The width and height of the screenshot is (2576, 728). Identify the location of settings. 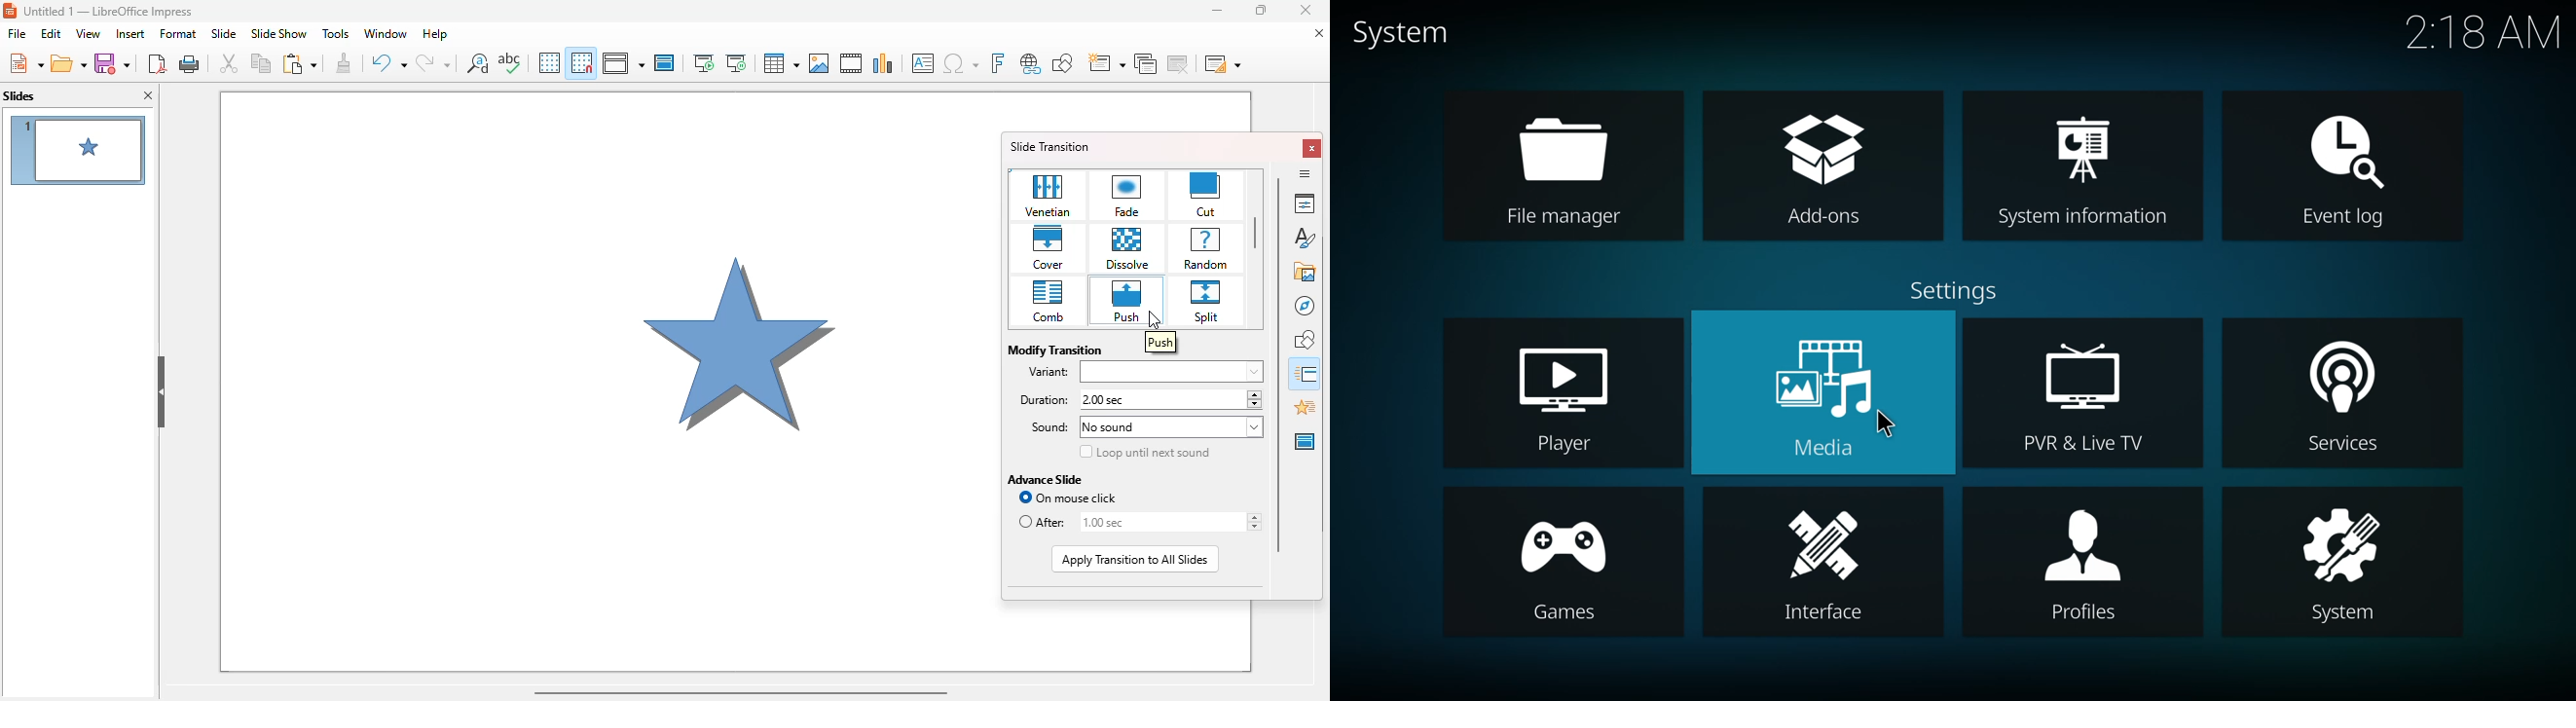
(1954, 295).